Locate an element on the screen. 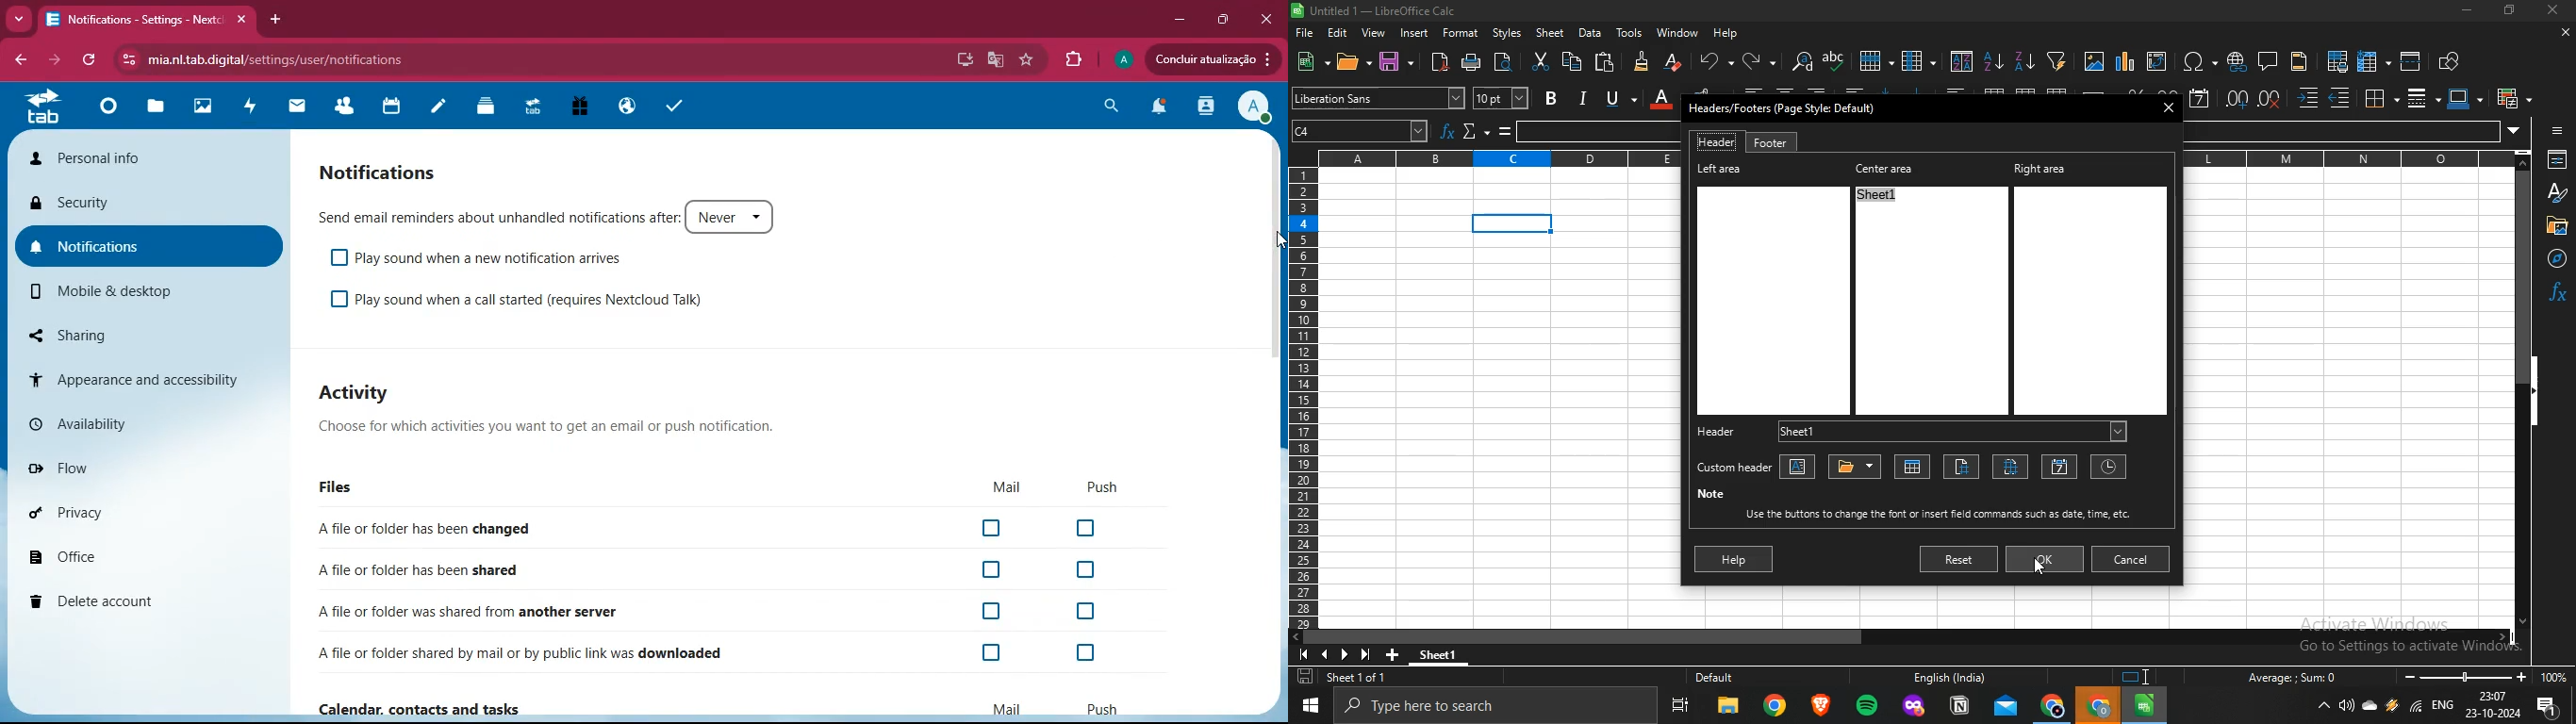 This screenshot has height=728, width=2576. new  is located at coordinates (1307, 60).